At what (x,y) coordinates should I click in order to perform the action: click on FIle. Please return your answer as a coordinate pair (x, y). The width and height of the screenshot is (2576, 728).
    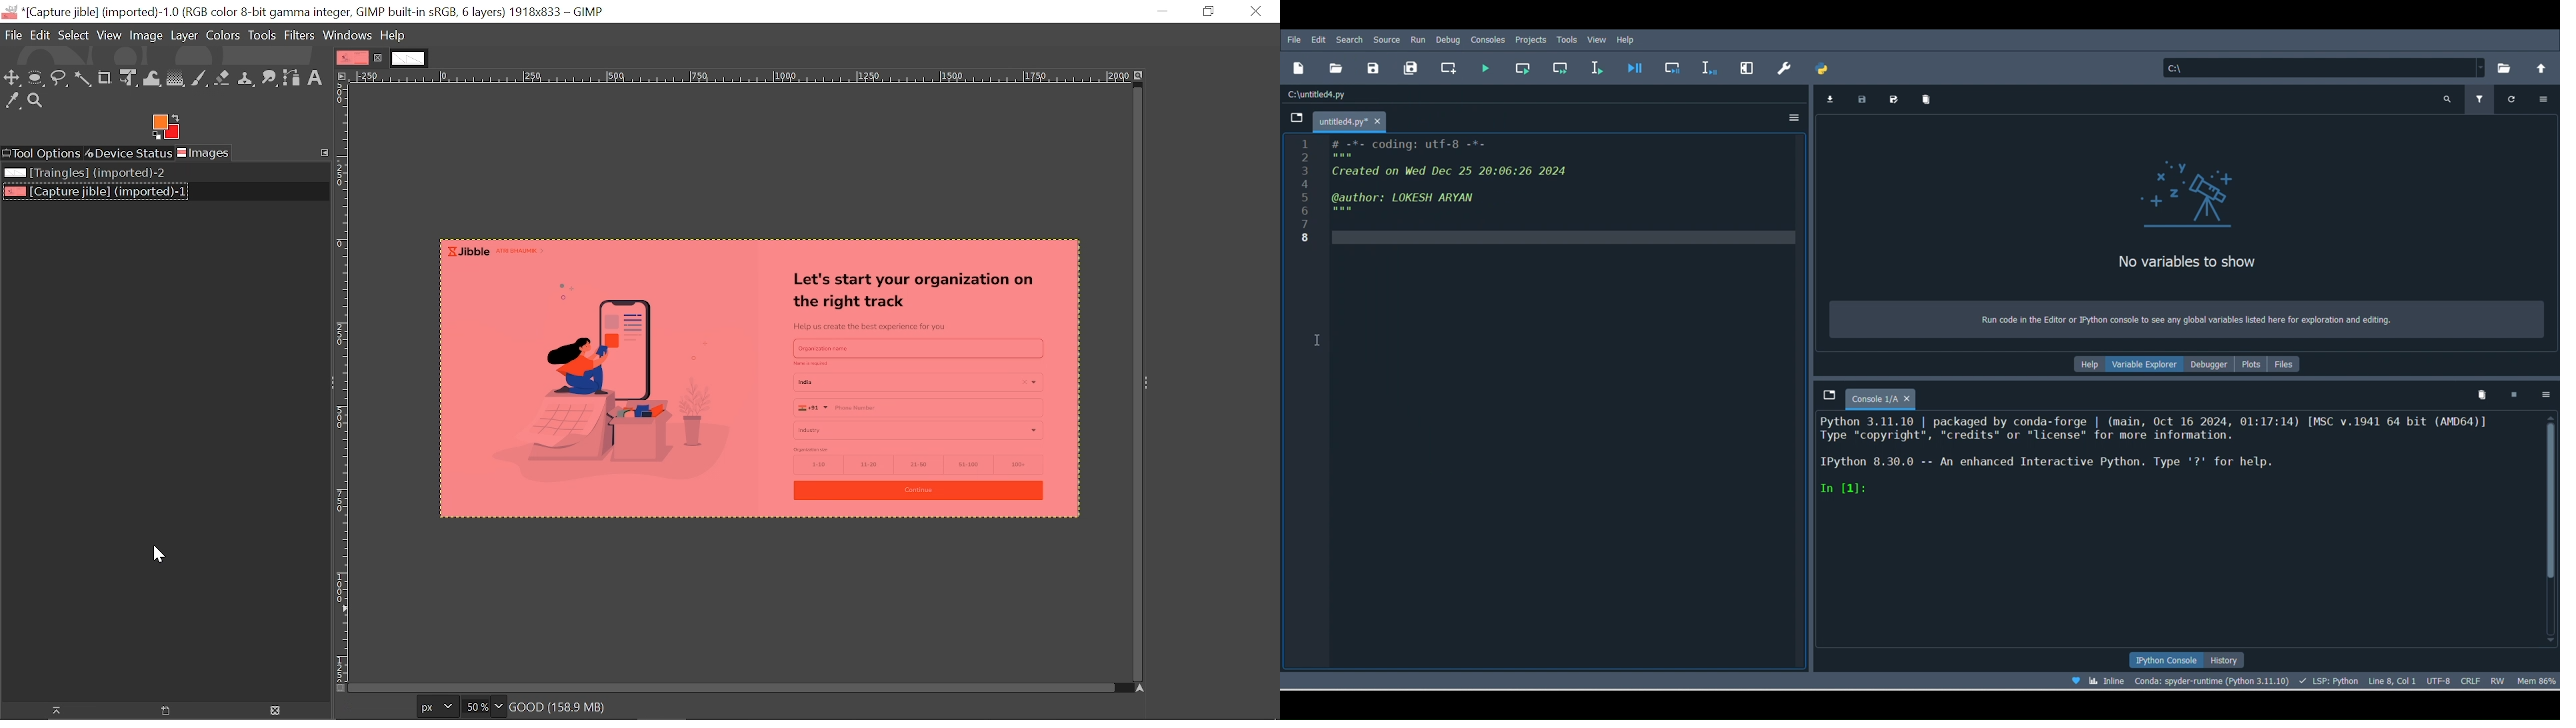
    Looking at the image, I should click on (1297, 40).